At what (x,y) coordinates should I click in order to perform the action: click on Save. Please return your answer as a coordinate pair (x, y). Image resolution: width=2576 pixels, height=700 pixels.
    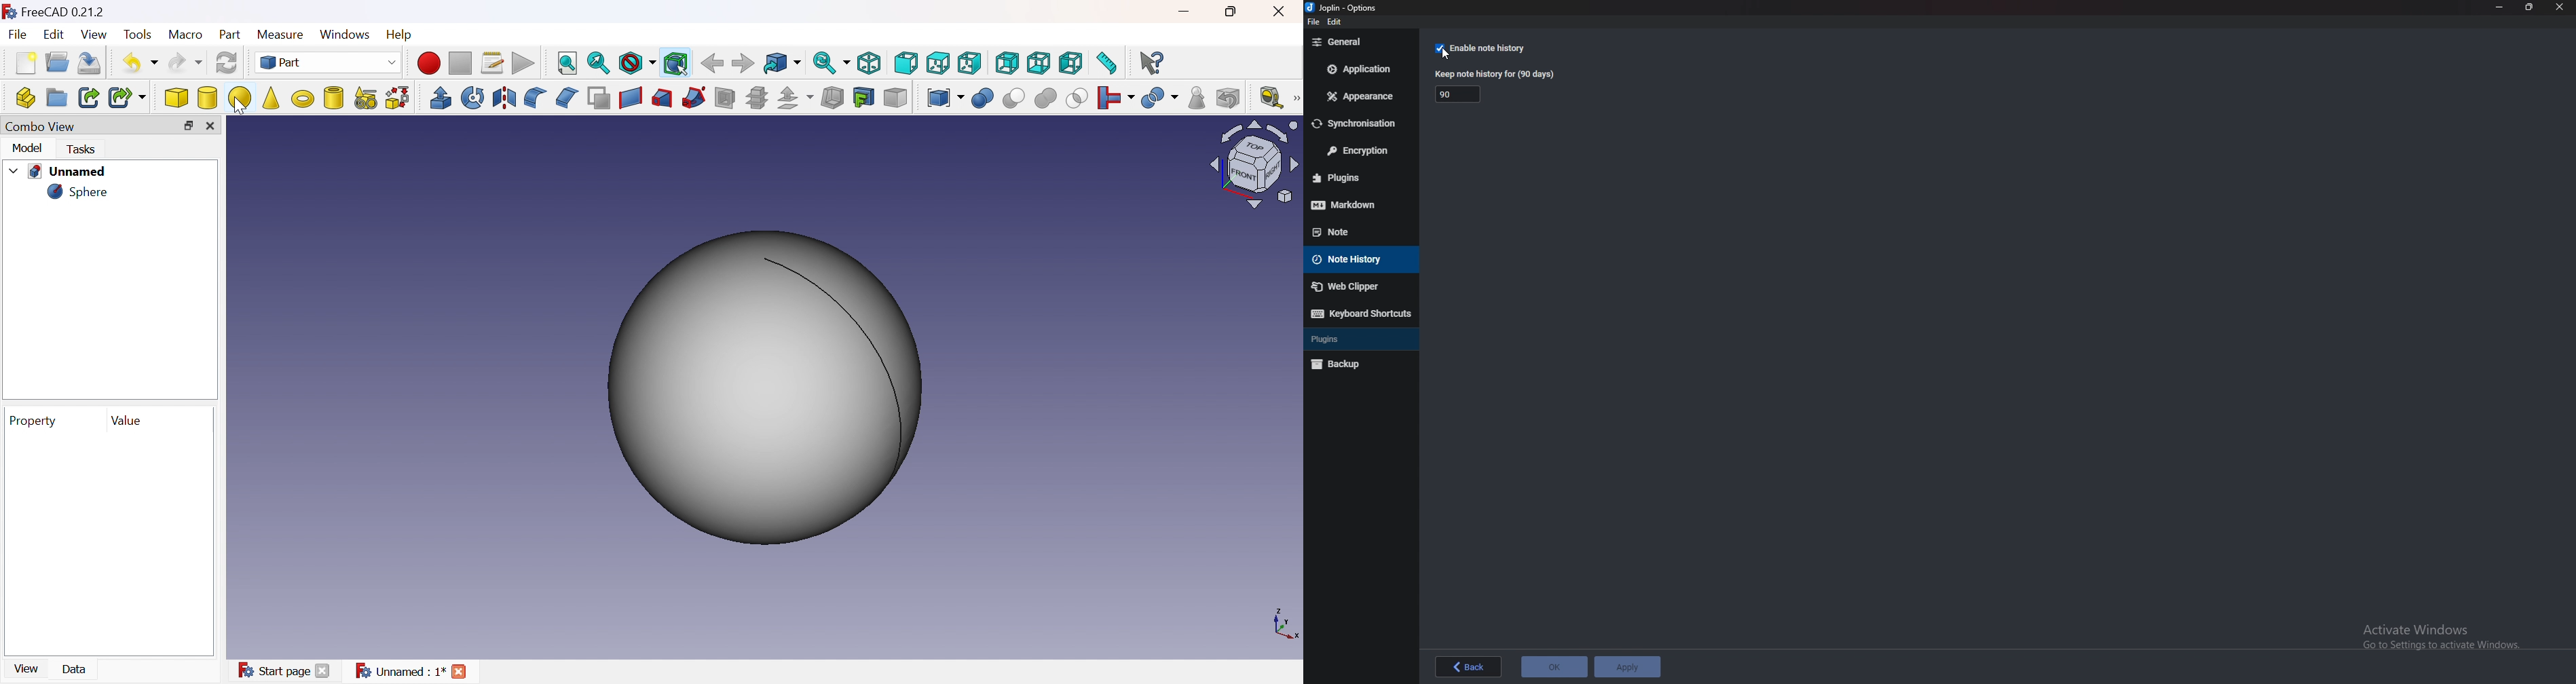
    Looking at the image, I should click on (92, 64).